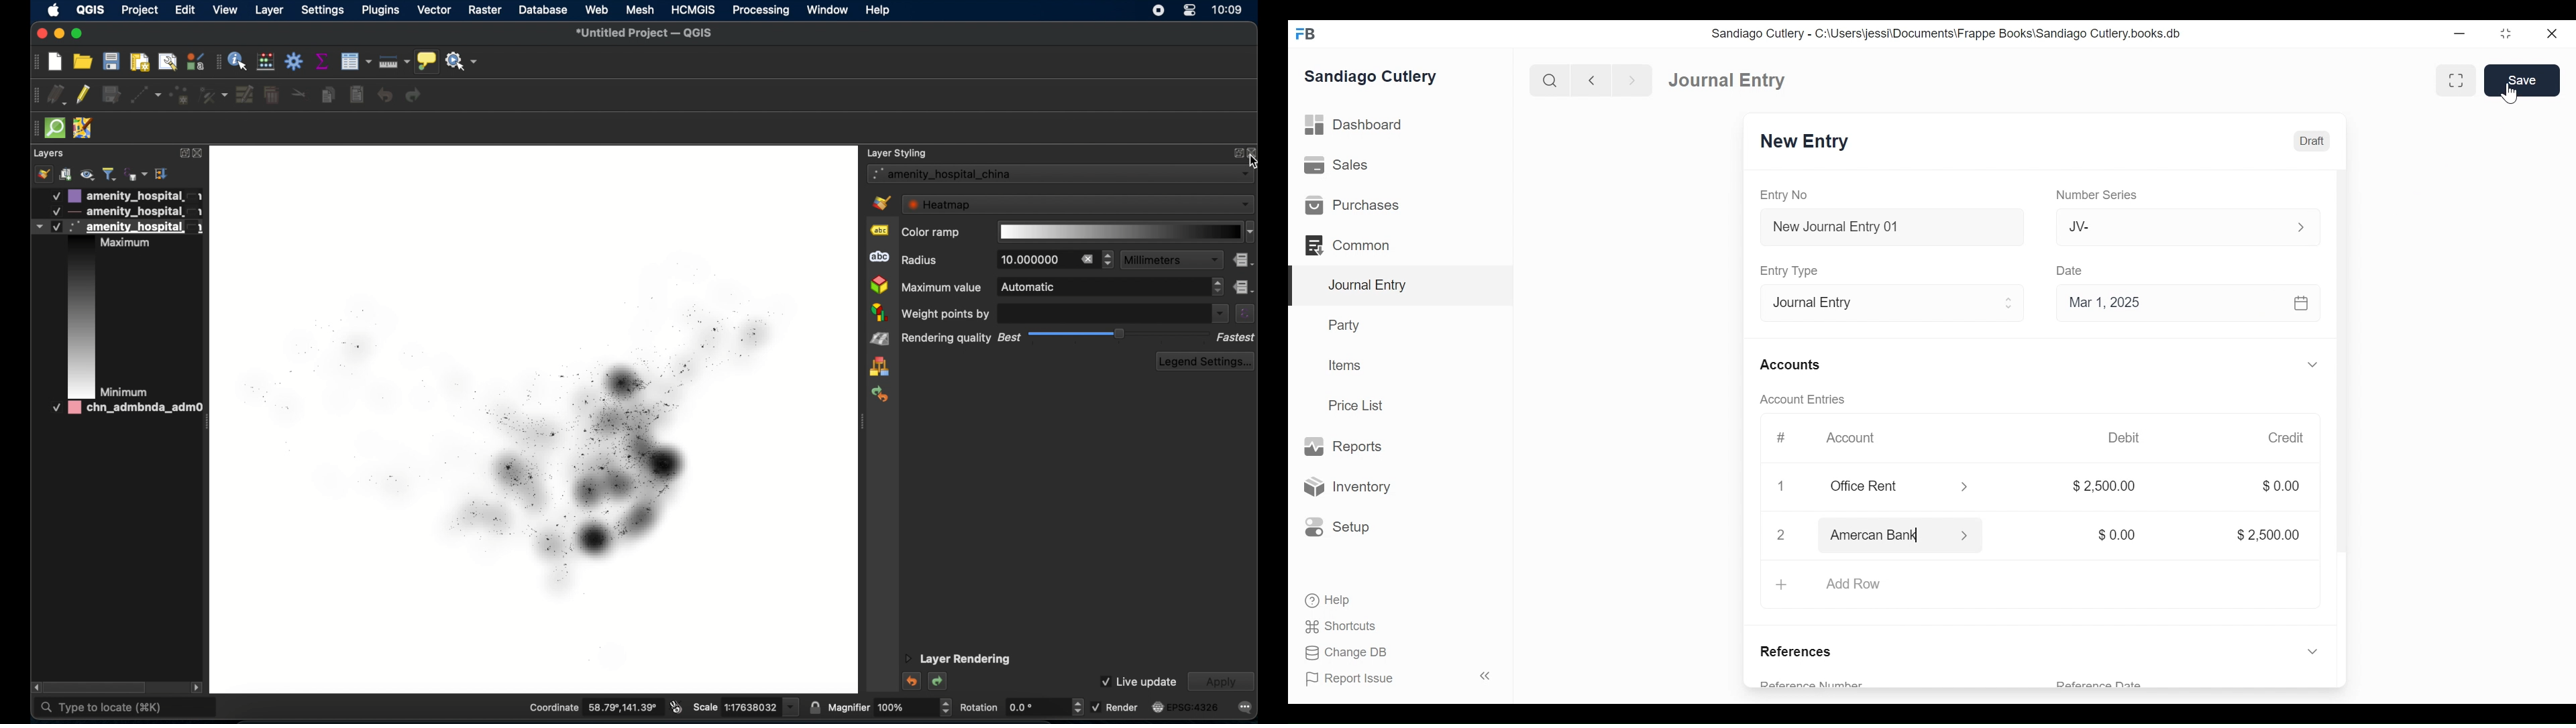  What do you see at coordinates (1950, 33) in the screenshot?
I see `Sandiago Cutlery - C:\Users\jessi\Documents\Frappe Books\Sandiago Cutlery.books.db` at bounding box center [1950, 33].